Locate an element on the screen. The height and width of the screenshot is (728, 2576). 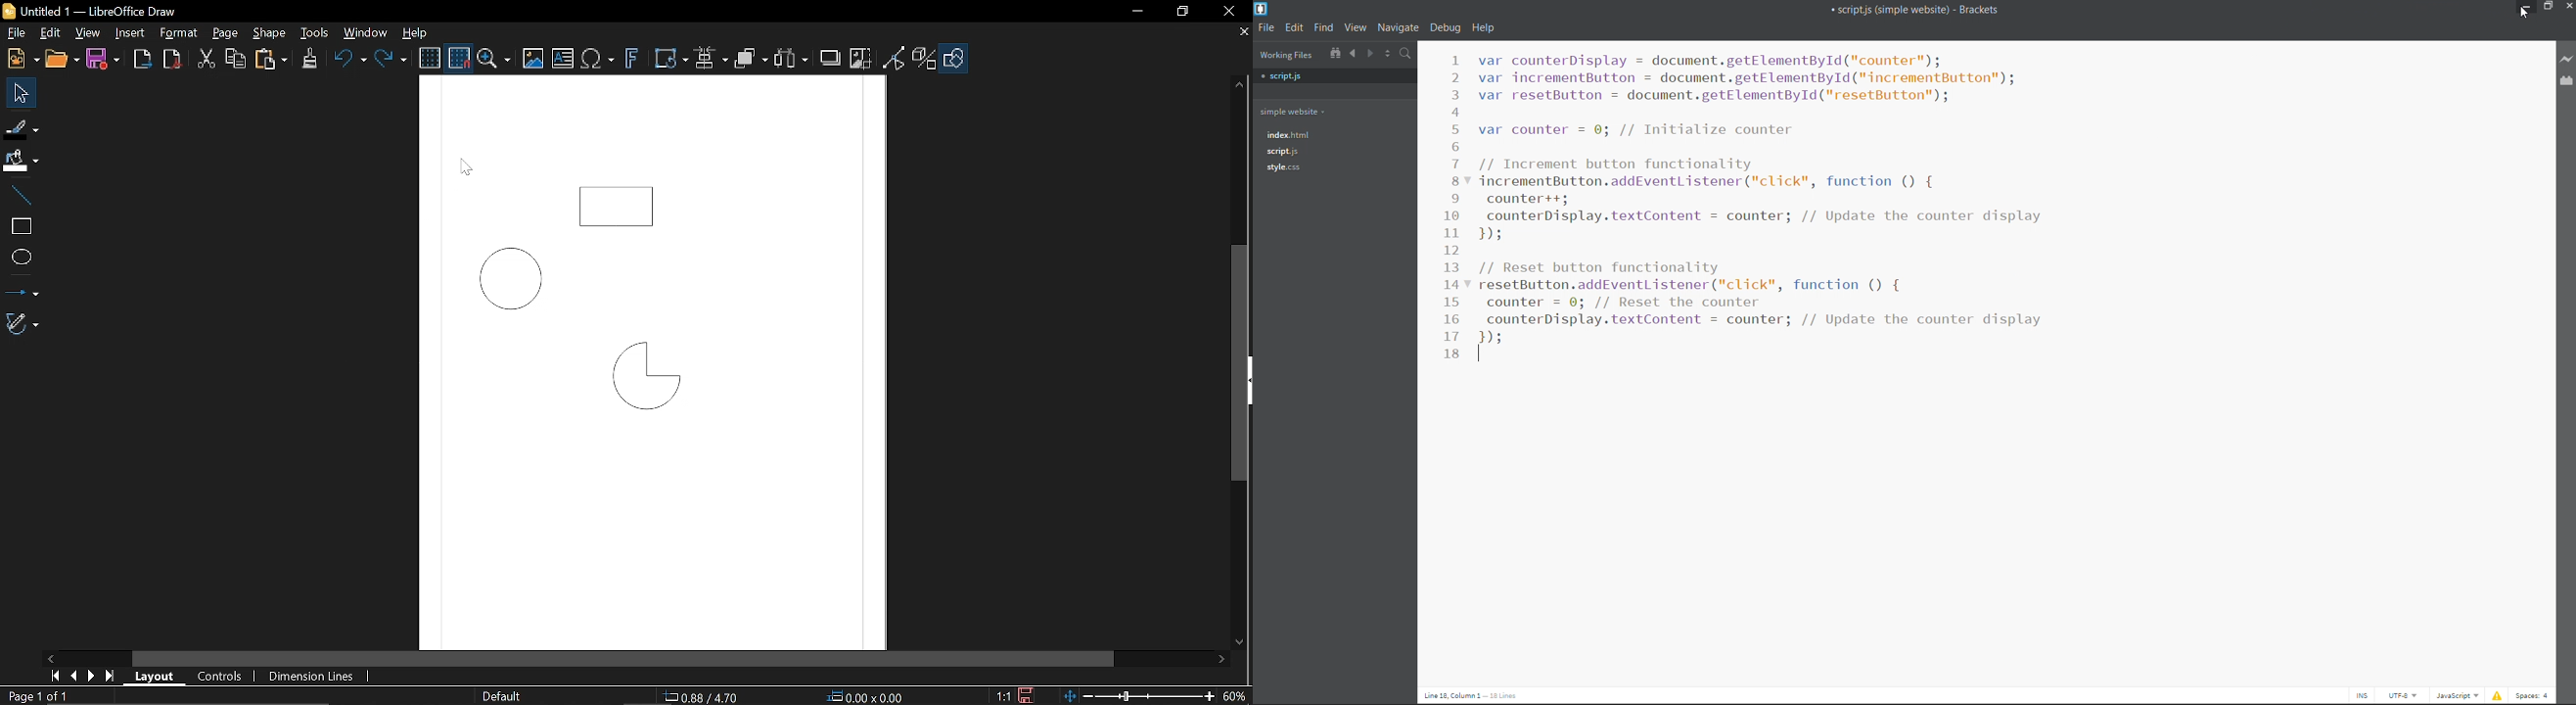
Ellips is located at coordinates (20, 257).